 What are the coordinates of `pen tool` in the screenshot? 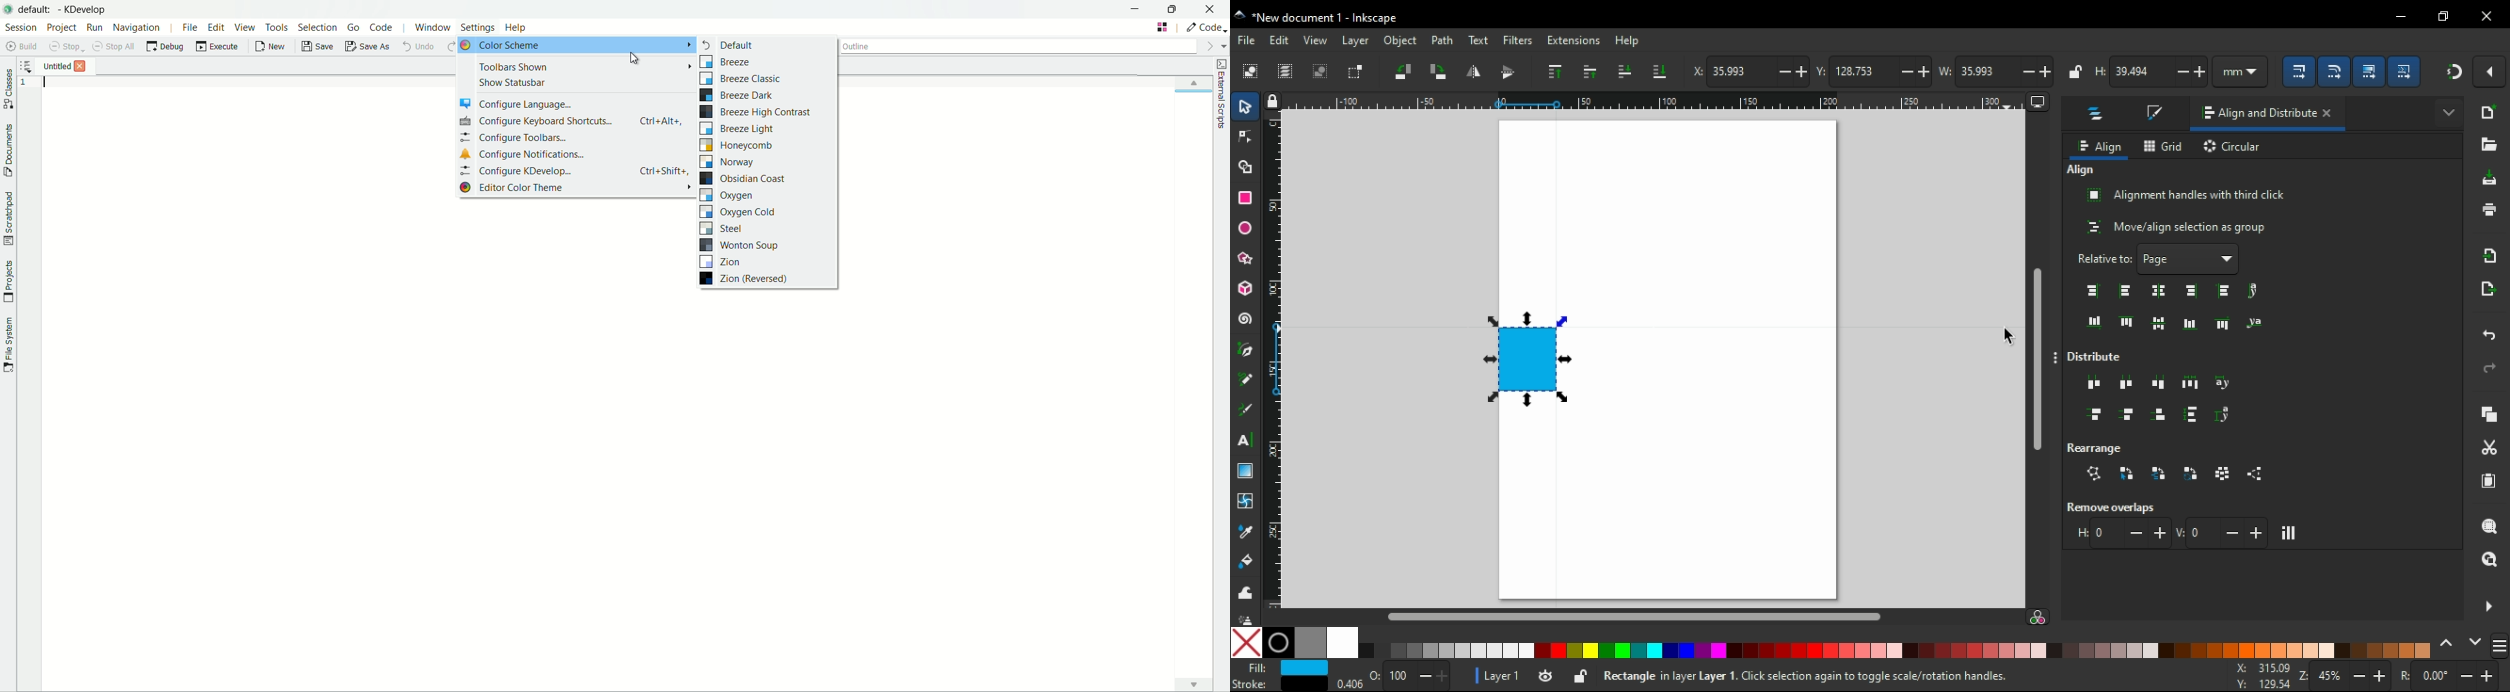 It's located at (1250, 350).